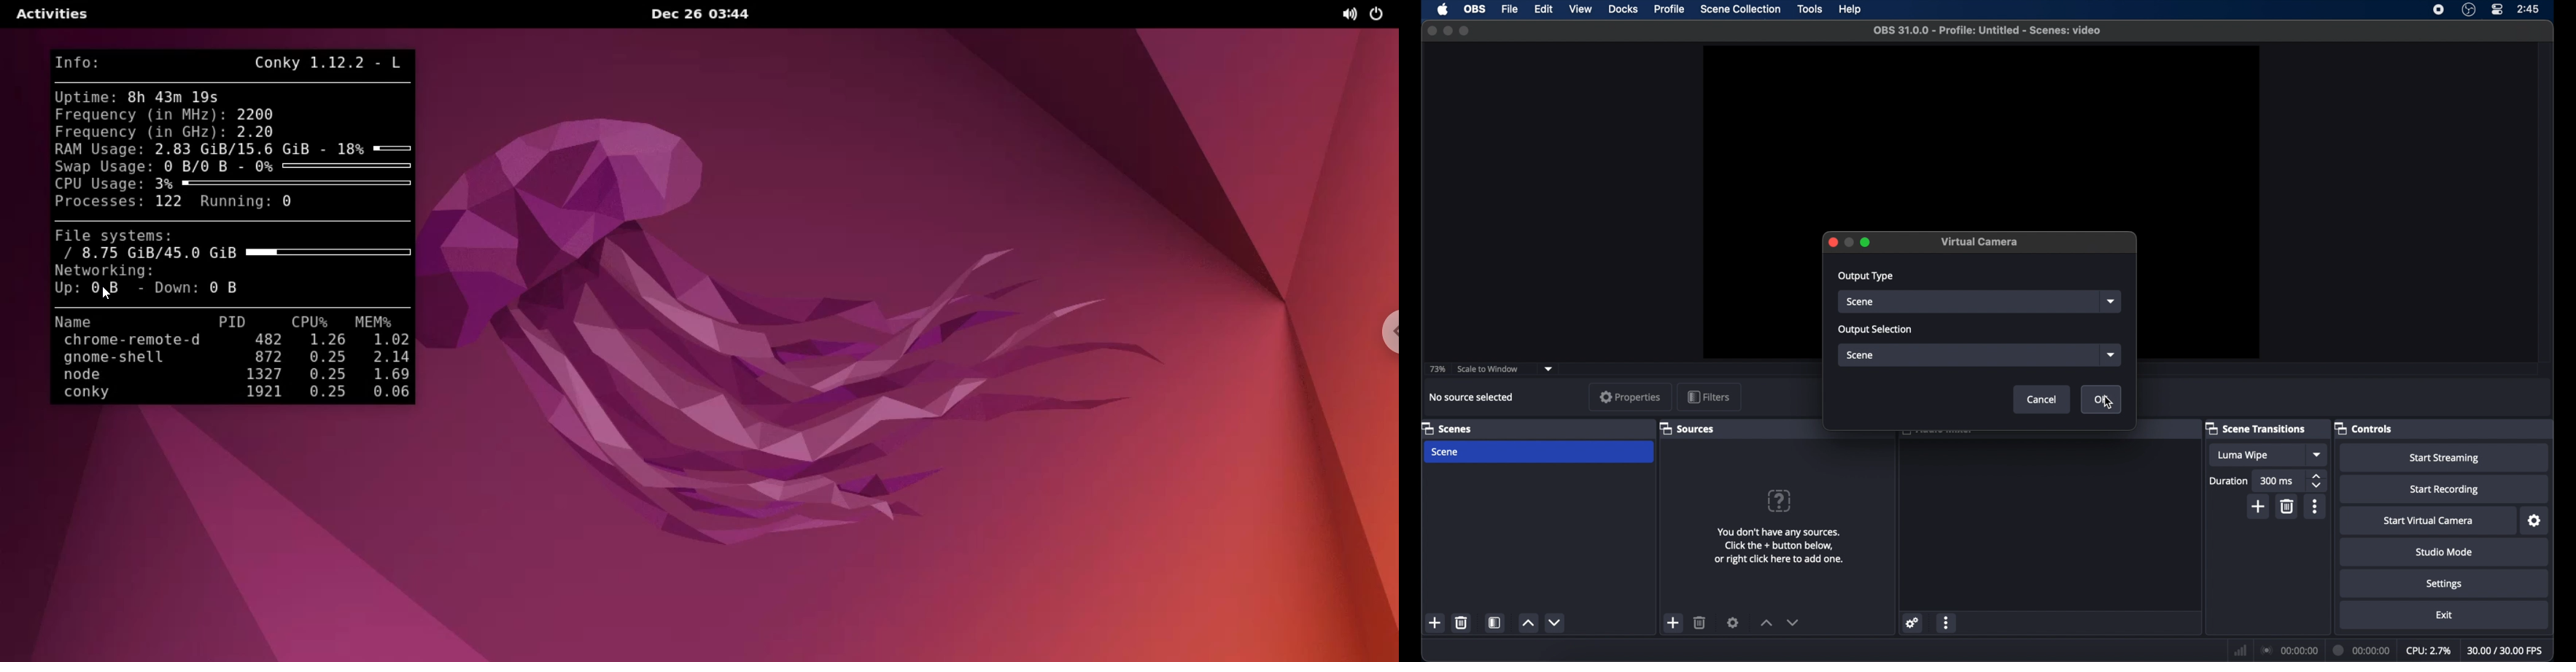 This screenshot has height=672, width=2576. What do you see at coordinates (2363, 428) in the screenshot?
I see `controls` at bounding box center [2363, 428].